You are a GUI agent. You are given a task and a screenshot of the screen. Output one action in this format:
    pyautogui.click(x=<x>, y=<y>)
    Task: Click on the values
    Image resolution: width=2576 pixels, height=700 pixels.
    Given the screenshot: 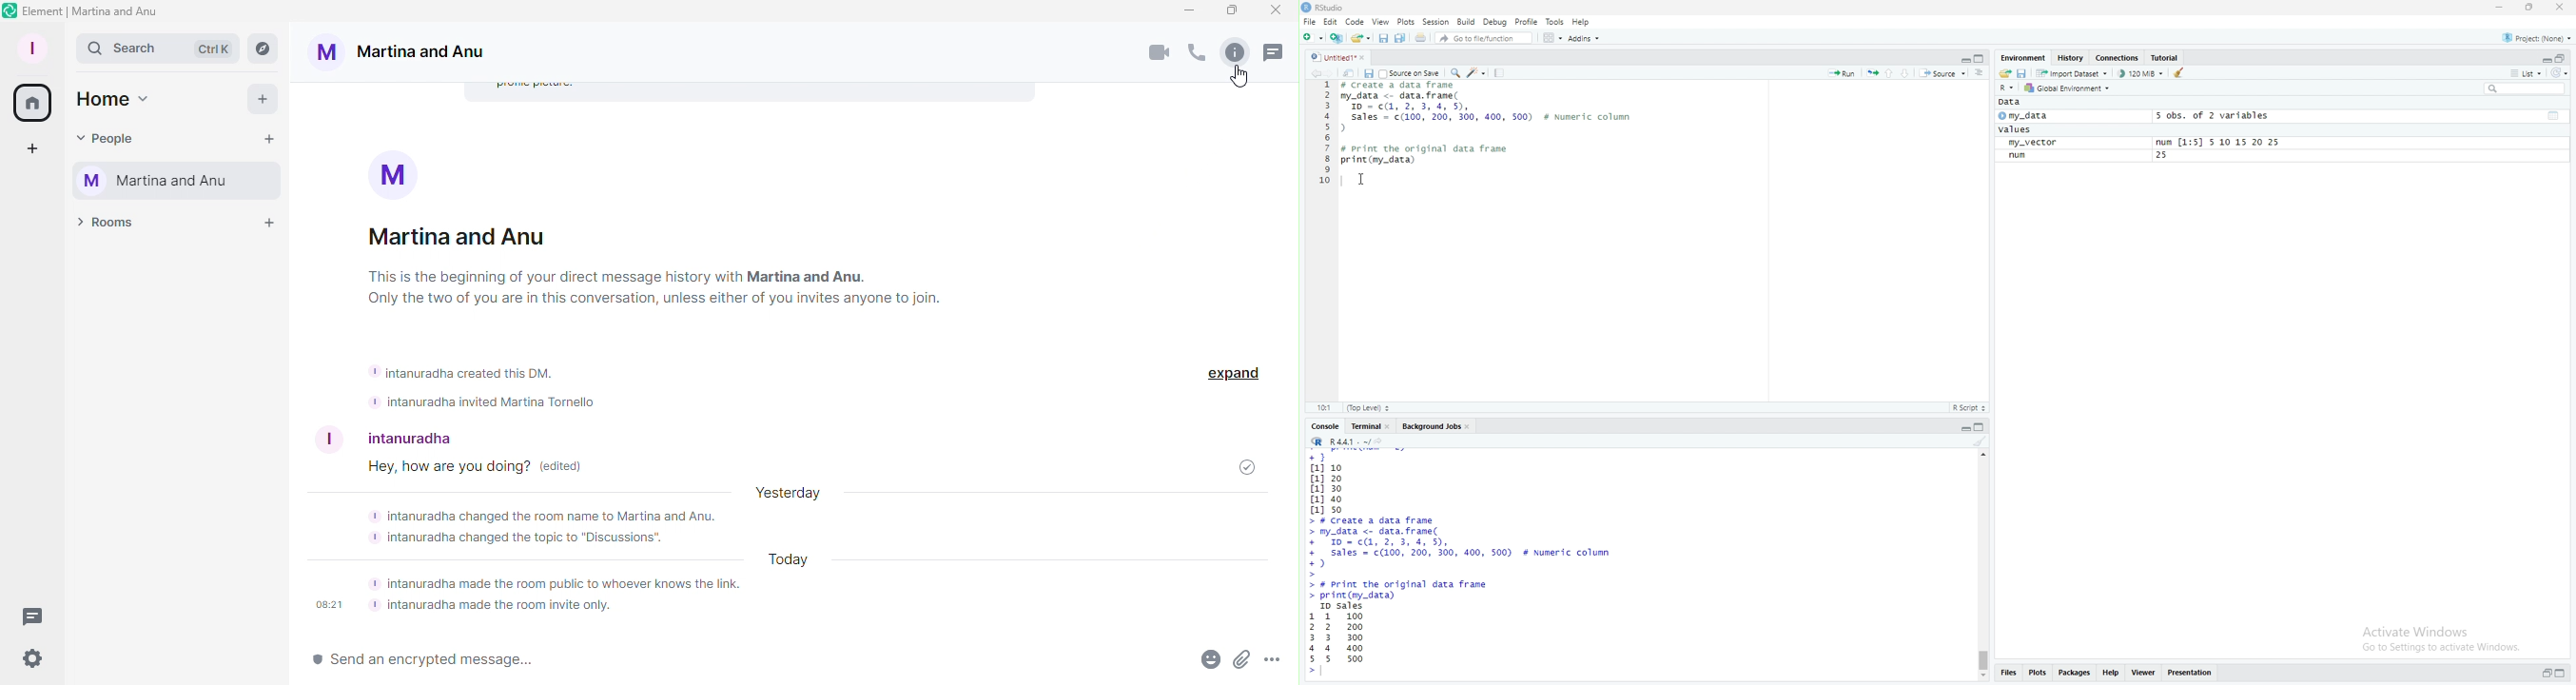 What is the action you would take?
    pyautogui.click(x=2015, y=130)
    